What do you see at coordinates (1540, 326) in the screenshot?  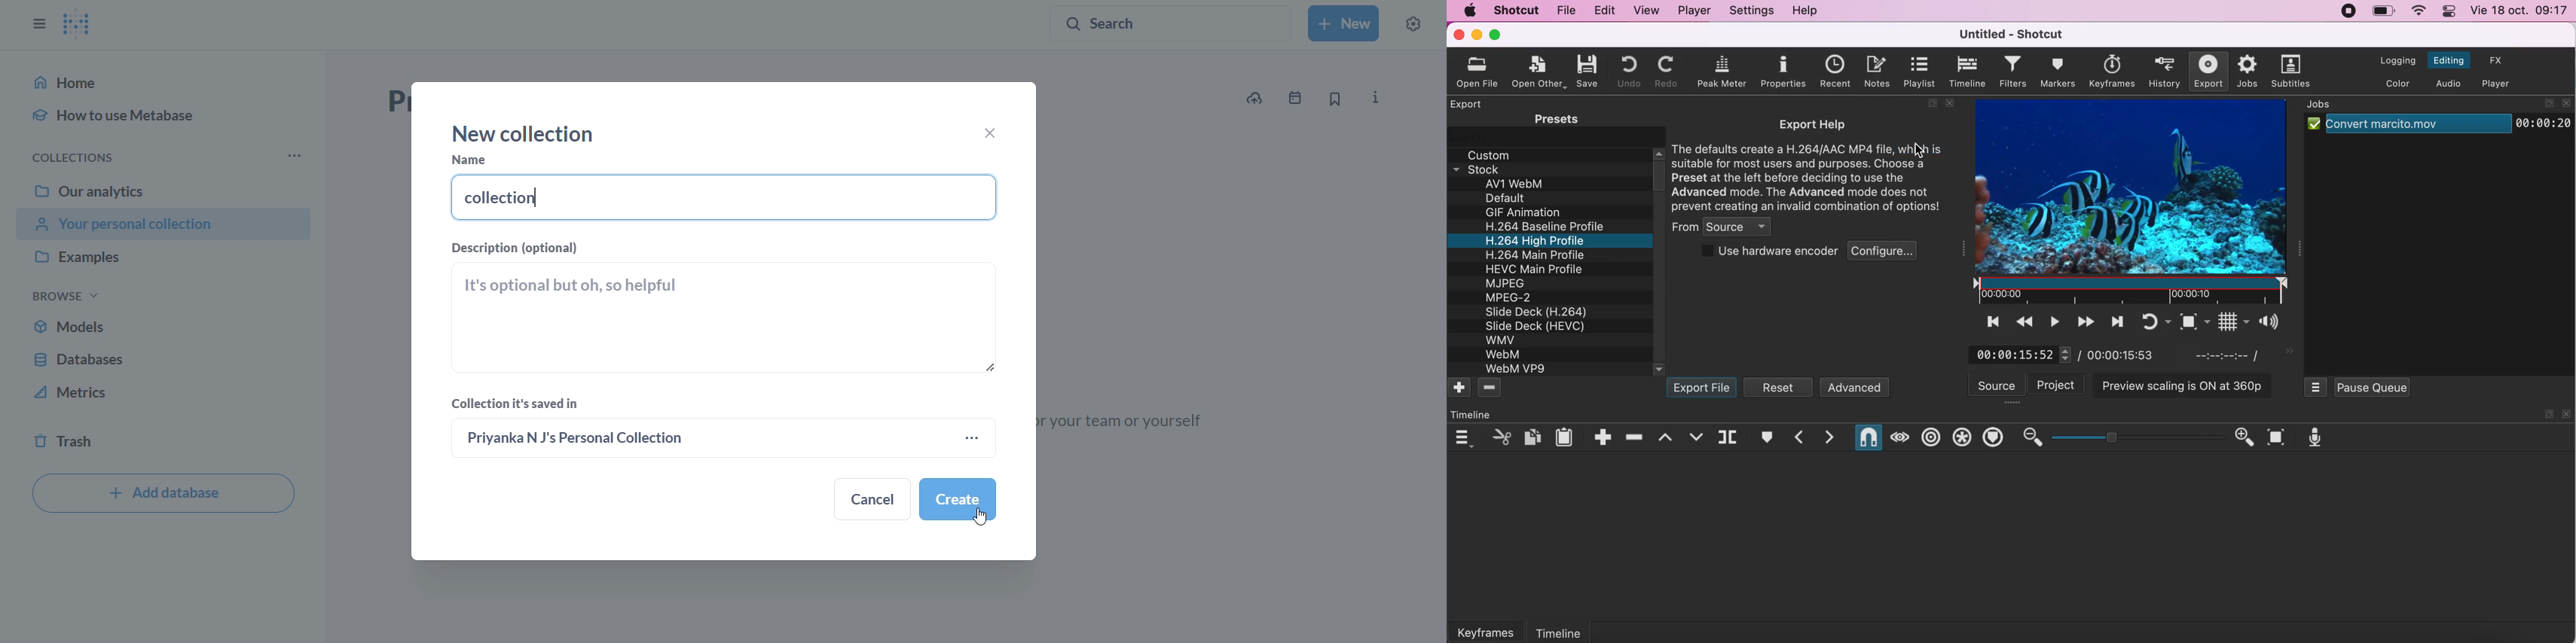 I see `Slide Deck (HEVC)` at bounding box center [1540, 326].